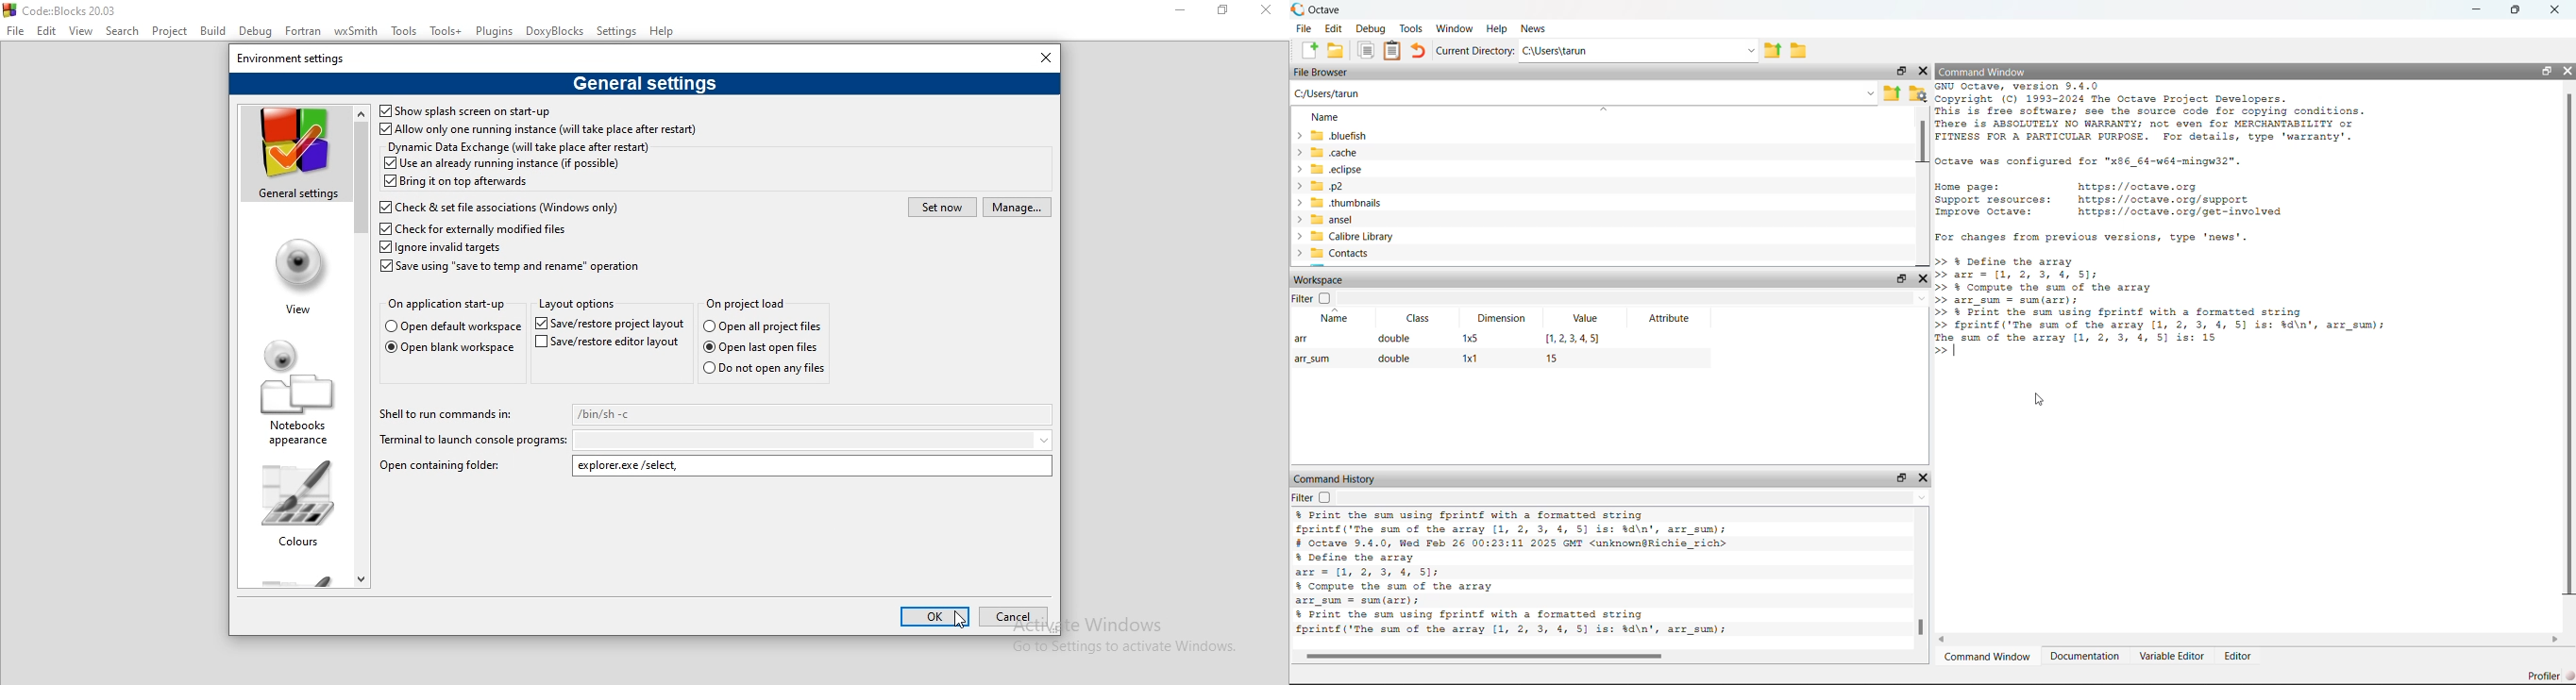 This screenshot has height=700, width=2576. I want to click on colours, so click(295, 503).